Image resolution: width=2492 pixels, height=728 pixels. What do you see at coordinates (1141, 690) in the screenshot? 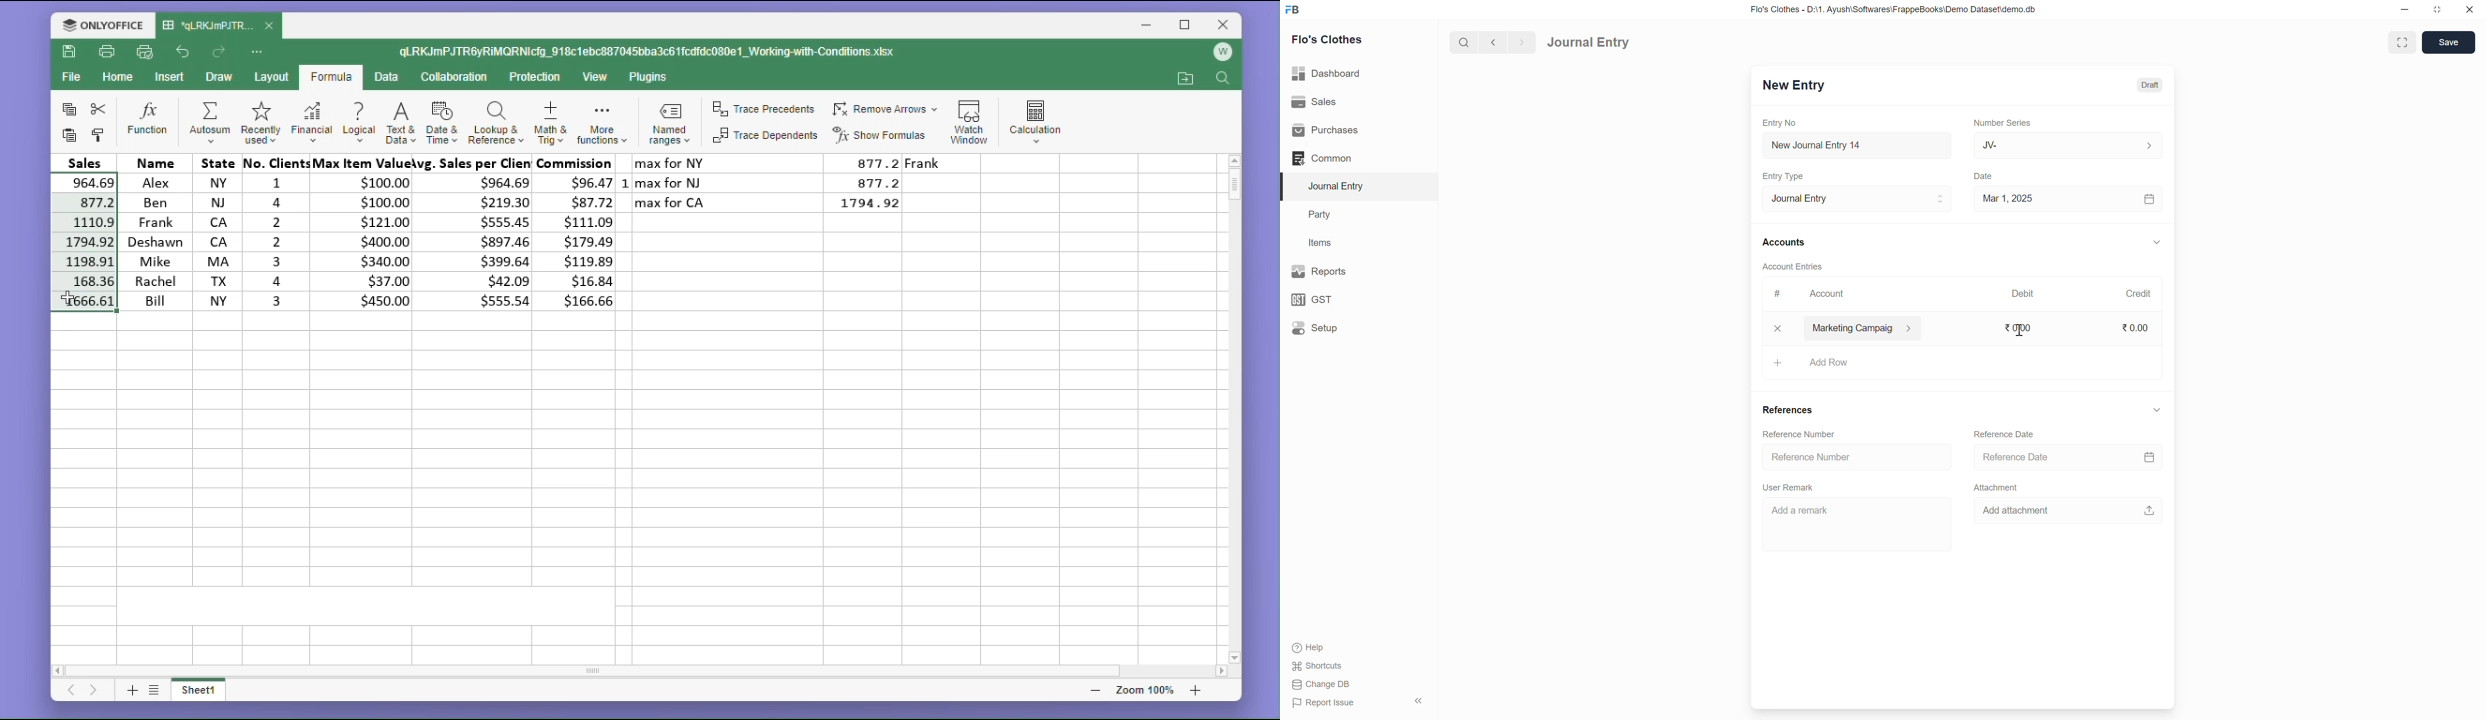
I see `zoom 100%` at bounding box center [1141, 690].